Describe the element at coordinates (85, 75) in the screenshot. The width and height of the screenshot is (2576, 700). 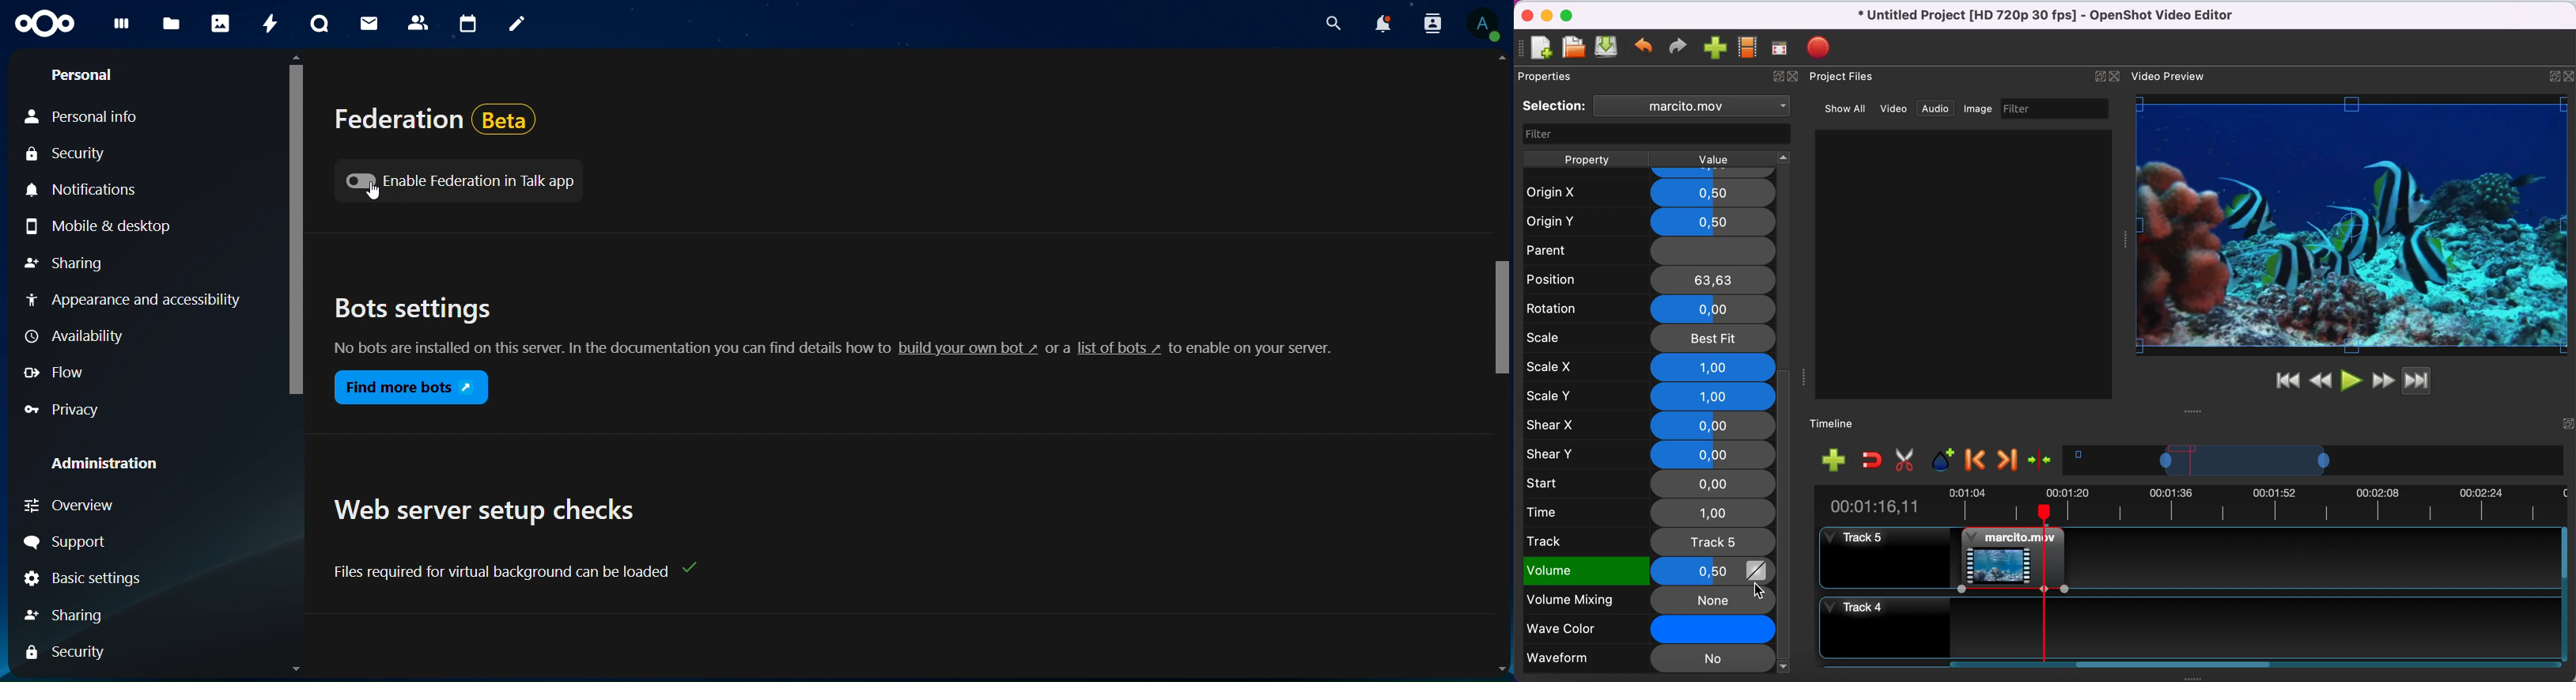
I see `Personal` at that location.